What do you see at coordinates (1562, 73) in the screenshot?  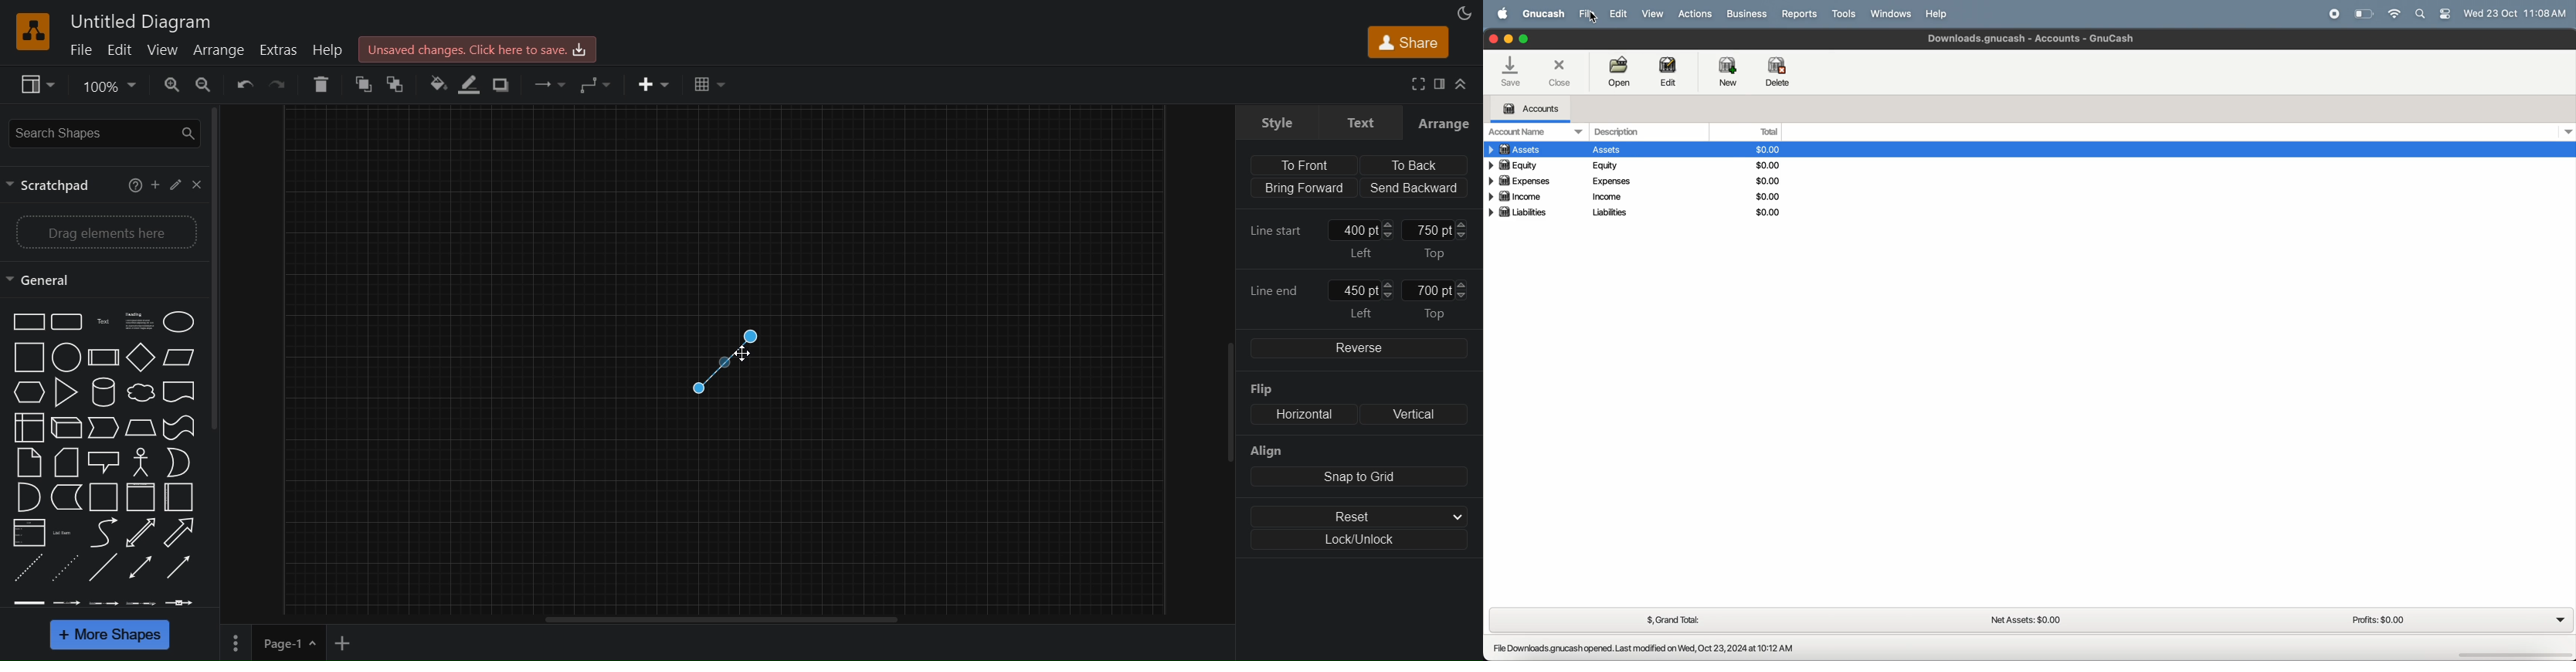 I see `close` at bounding box center [1562, 73].